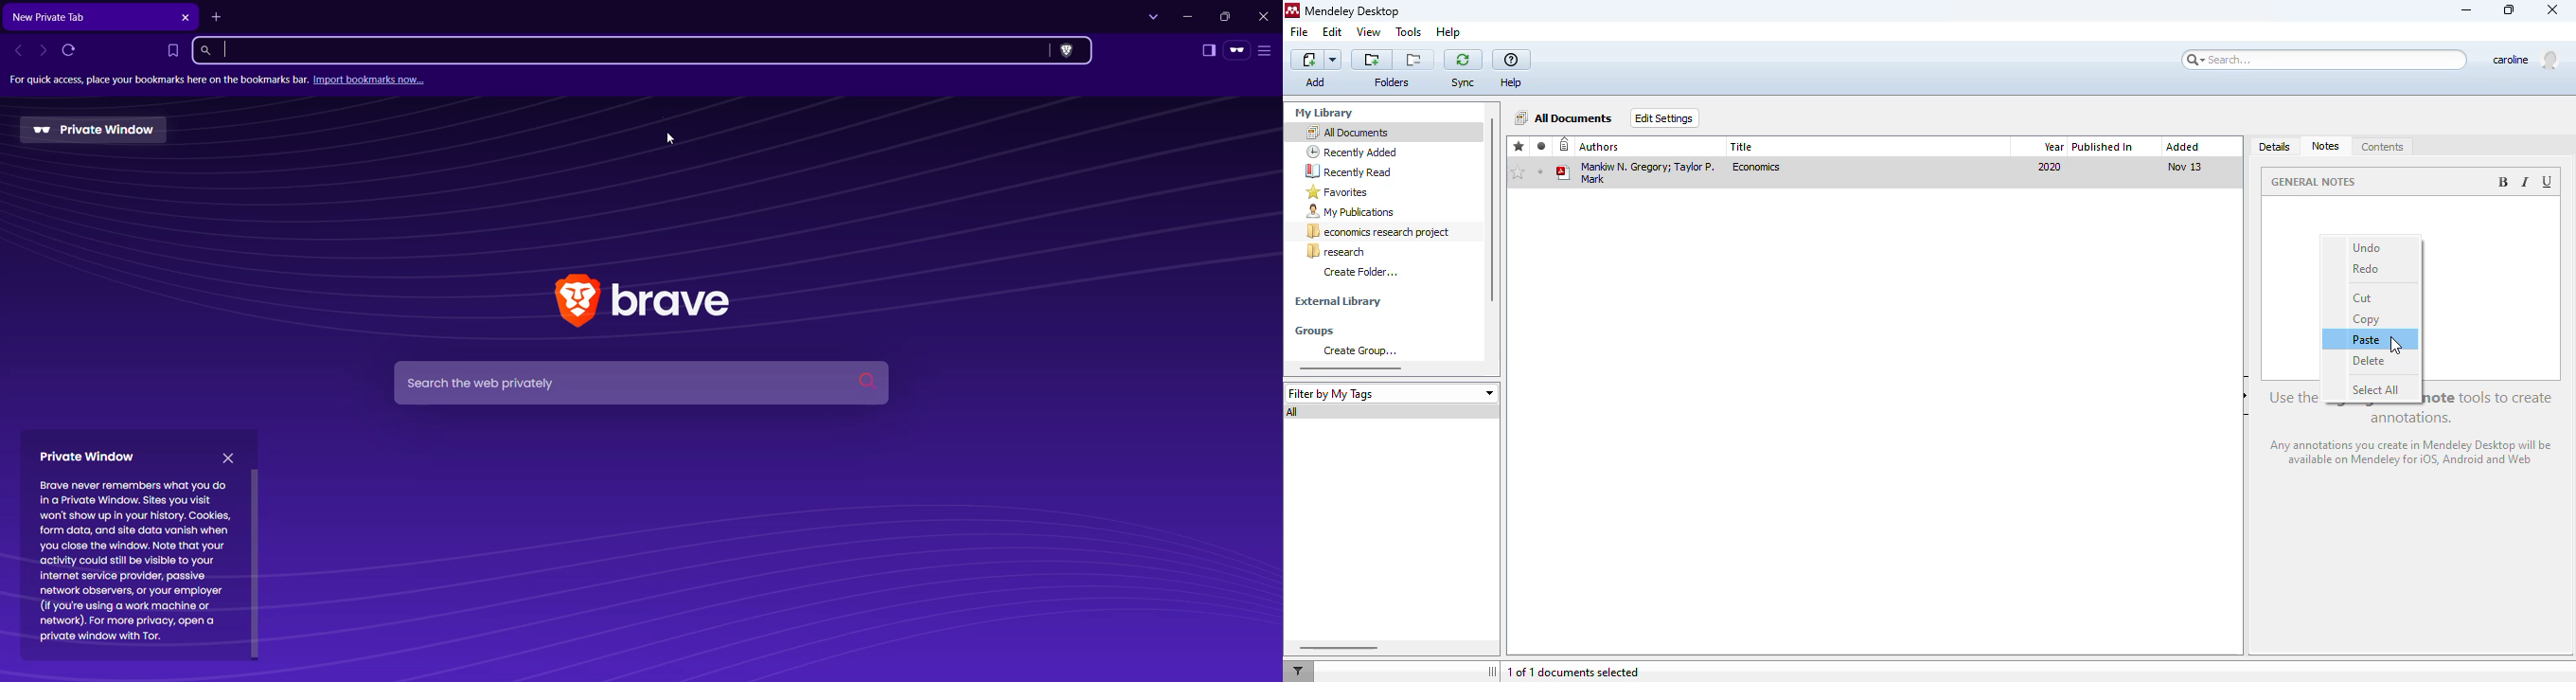 The height and width of the screenshot is (700, 2576). I want to click on minimize, so click(2467, 11).